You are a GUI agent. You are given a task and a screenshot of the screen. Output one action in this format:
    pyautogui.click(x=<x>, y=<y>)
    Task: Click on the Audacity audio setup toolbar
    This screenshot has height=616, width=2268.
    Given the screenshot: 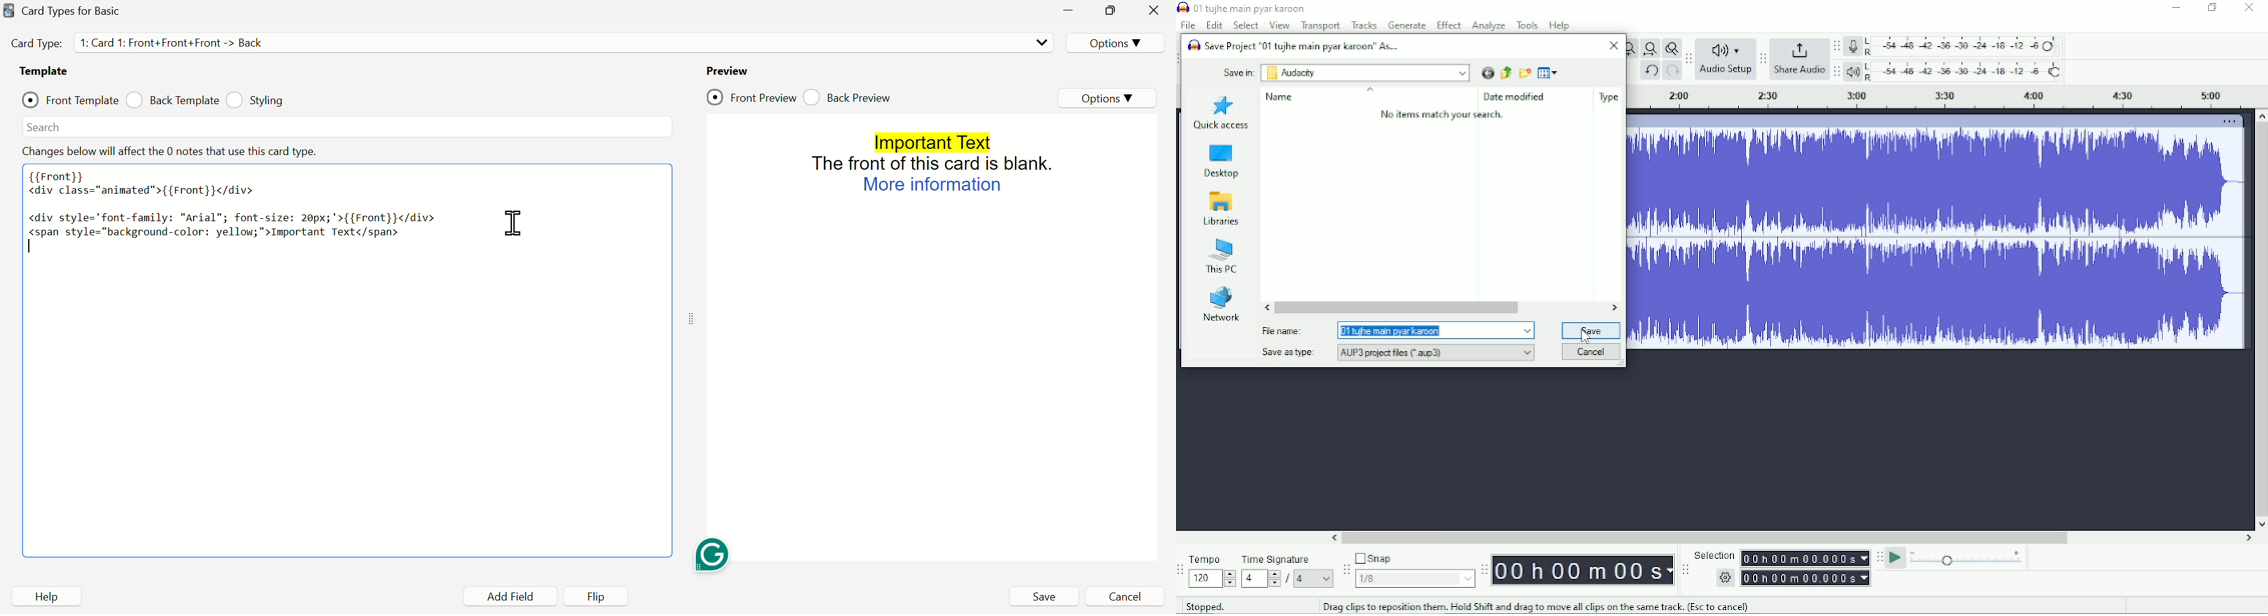 What is the action you would take?
    pyautogui.click(x=1688, y=58)
    